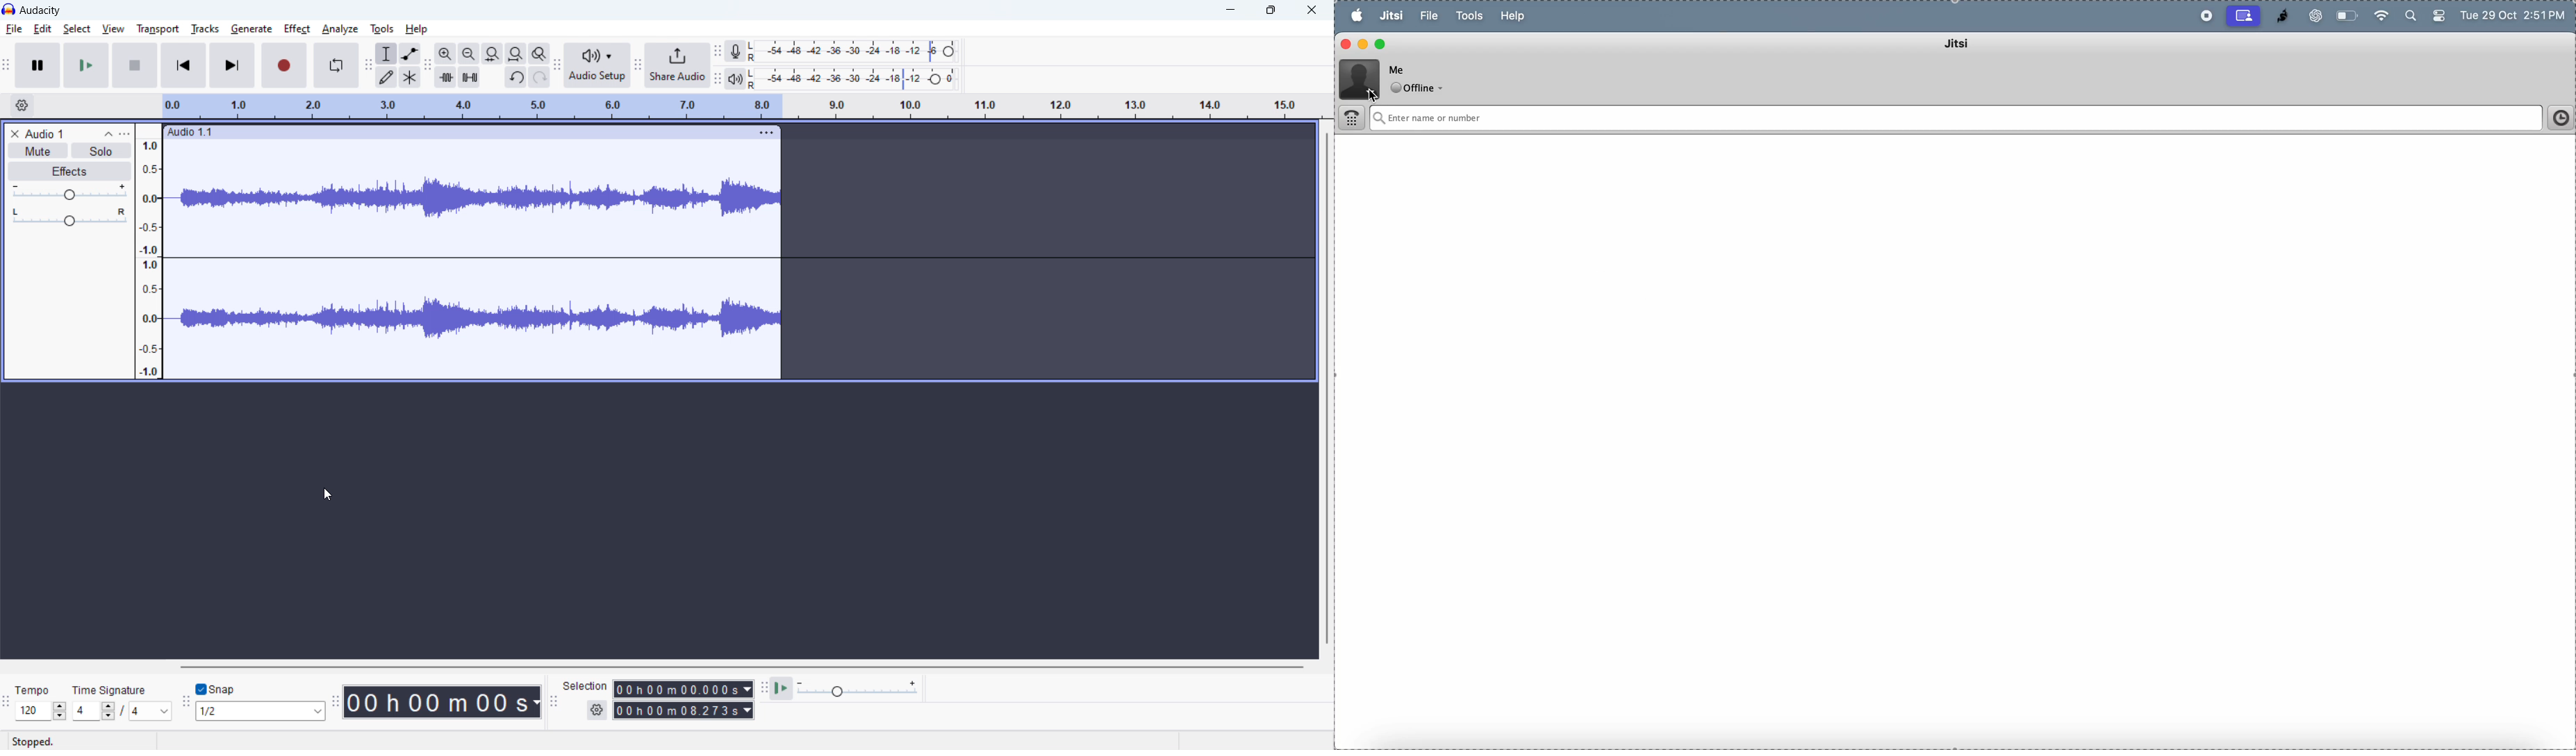 Image resolution: width=2576 pixels, height=756 pixels. I want to click on redo, so click(539, 77).